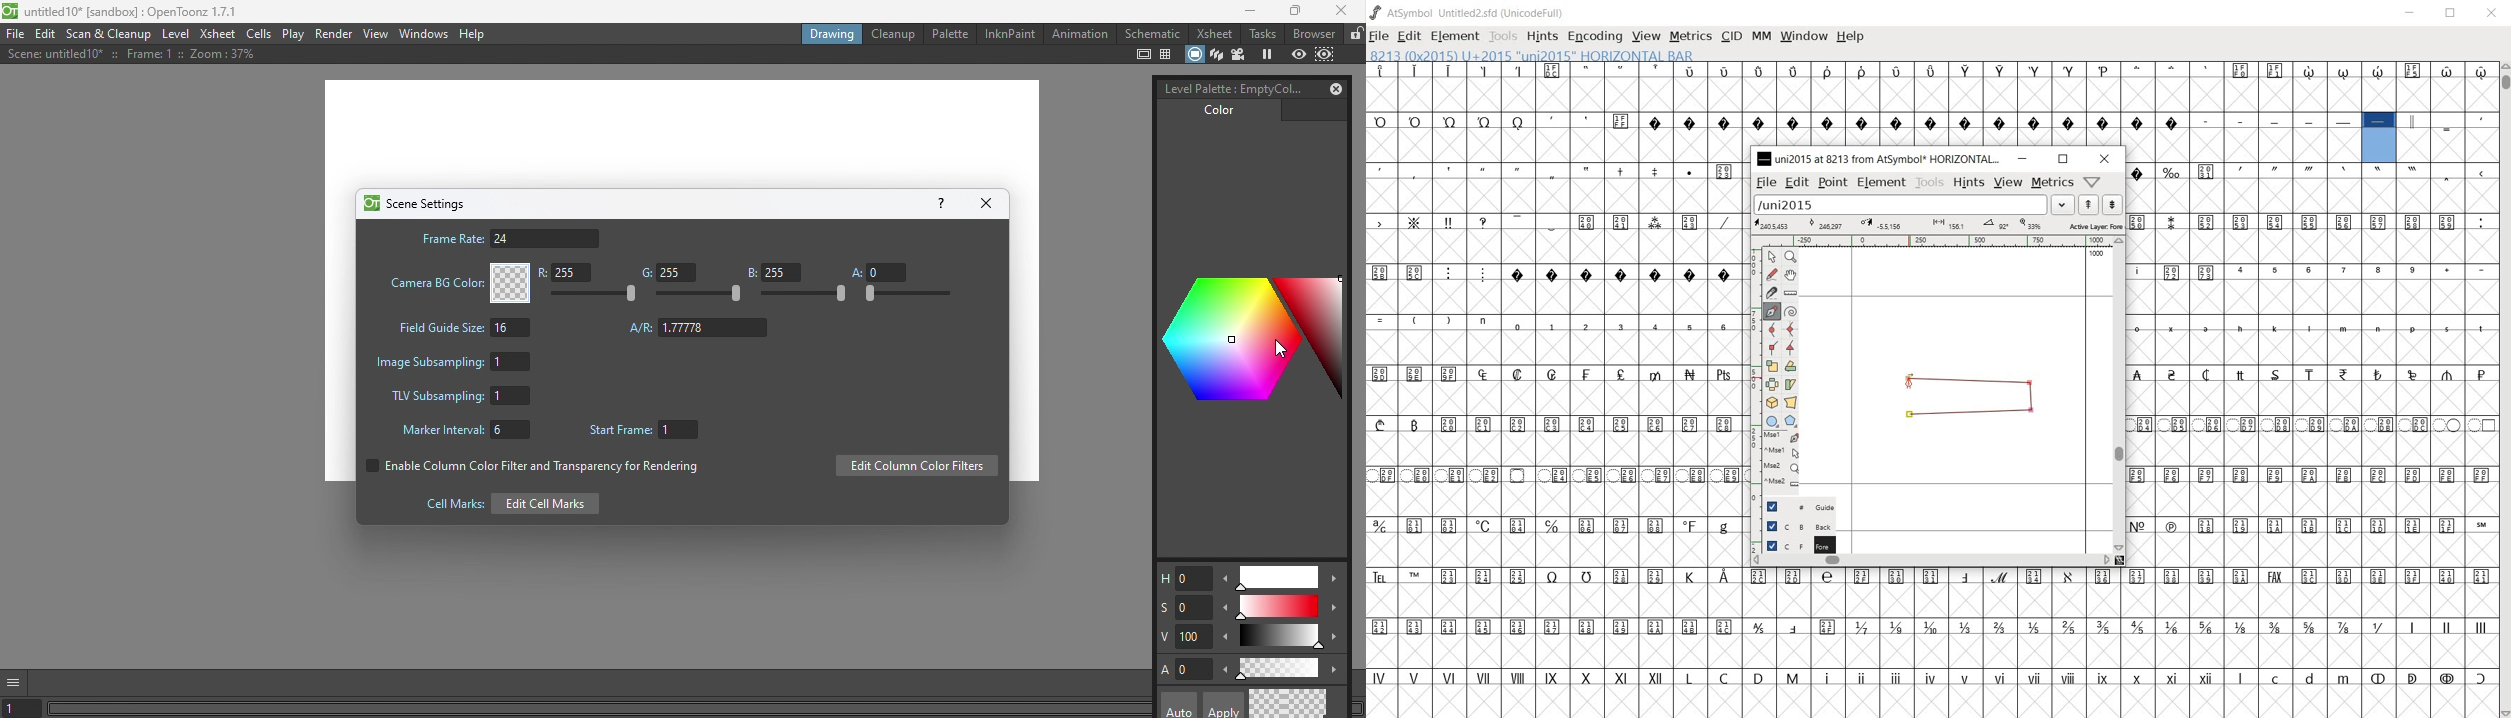 This screenshot has width=2520, height=728. Describe the element at coordinates (1792, 385) in the screenshot. I see `Rotate the selection` at that location.